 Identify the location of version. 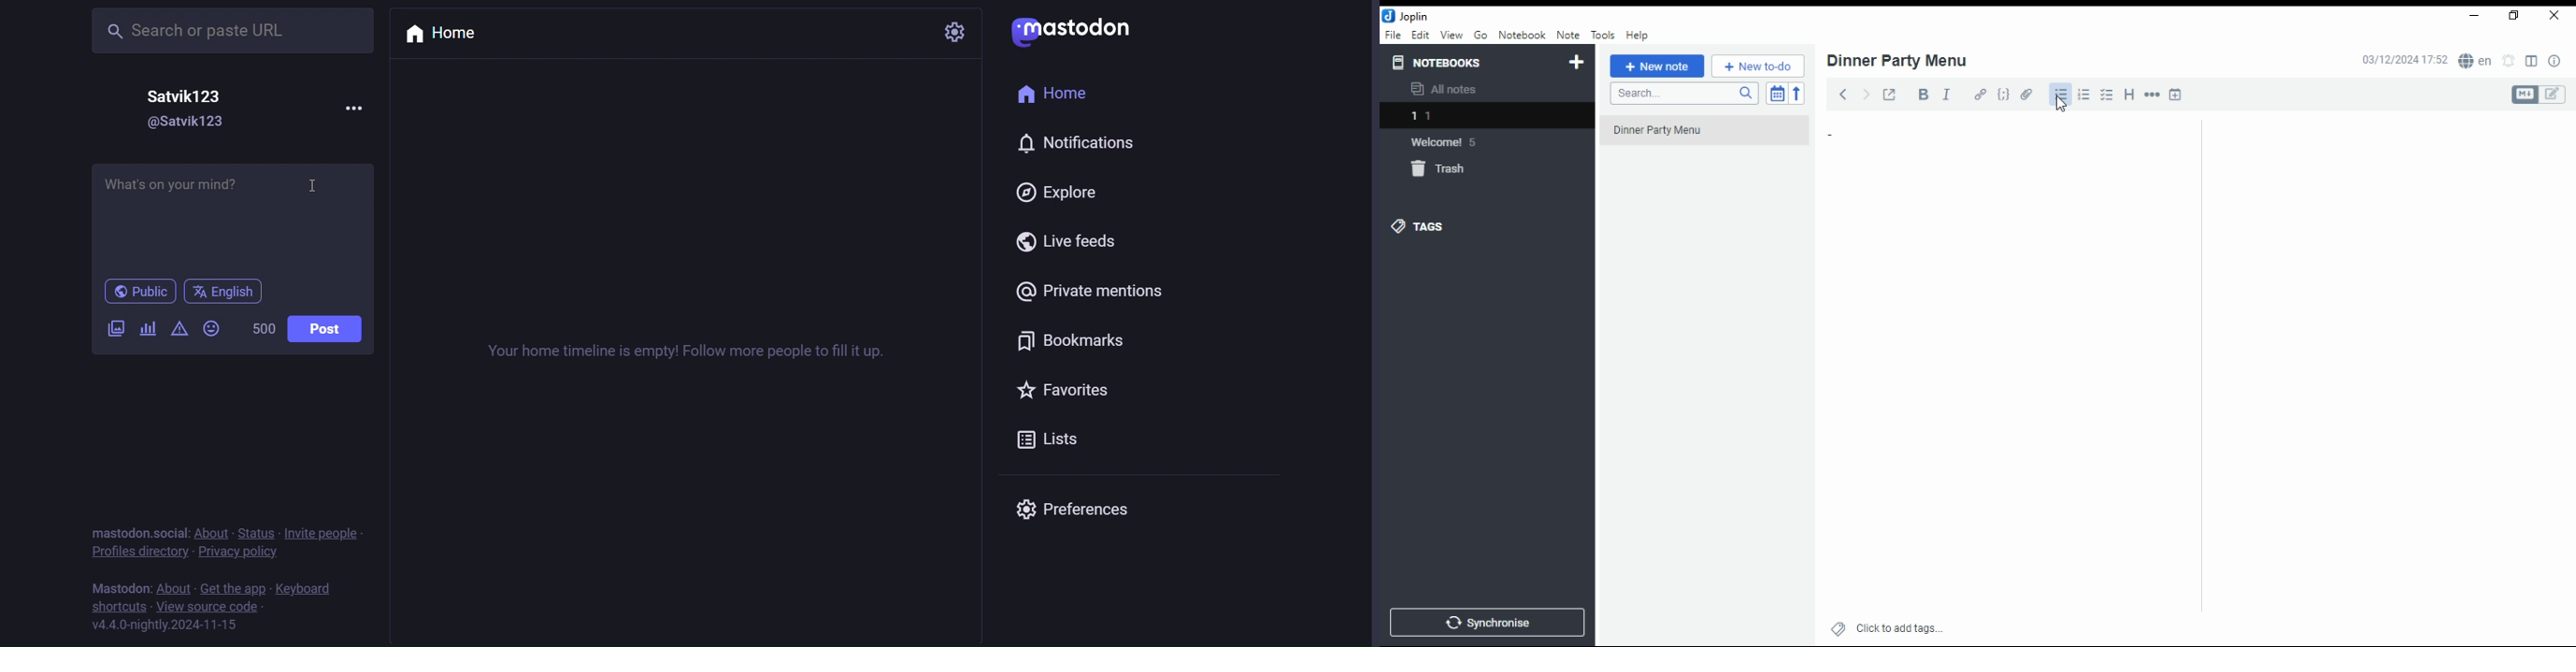
(165, 625).